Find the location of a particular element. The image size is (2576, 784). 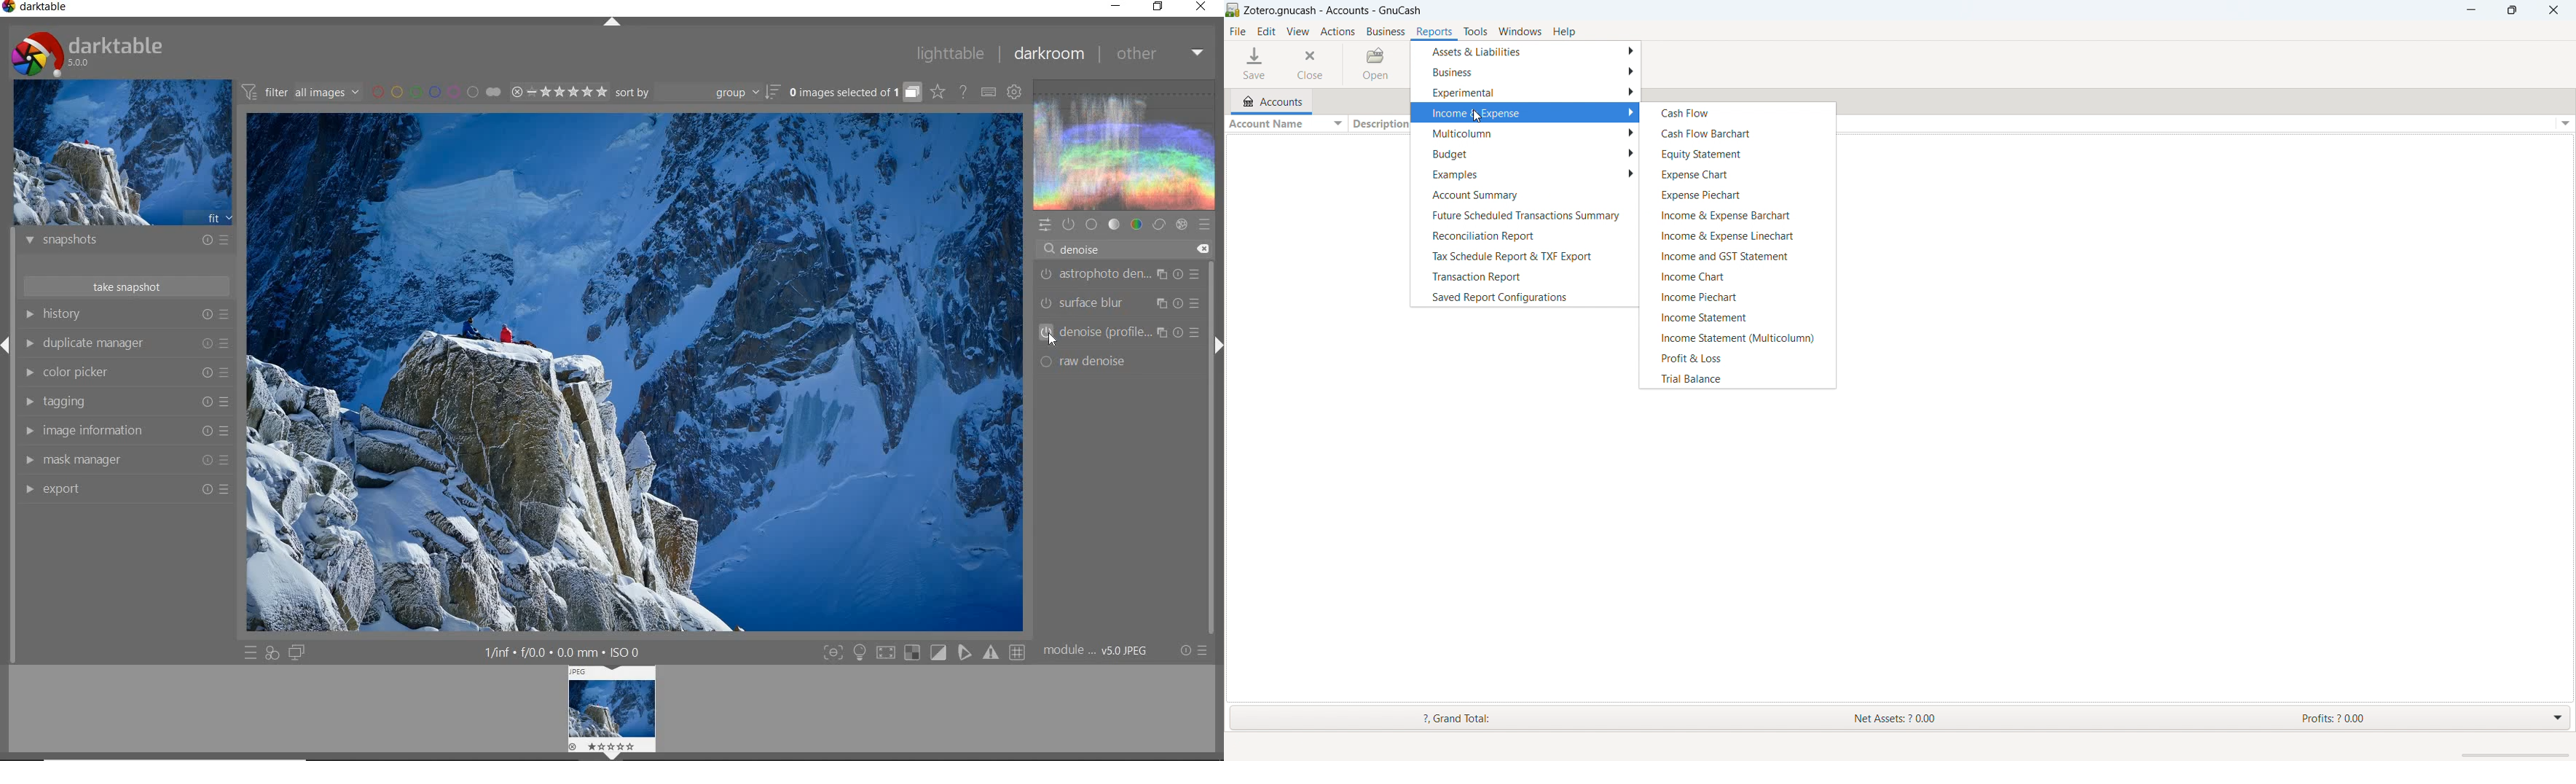

color is located at coordinates (1137, 224).